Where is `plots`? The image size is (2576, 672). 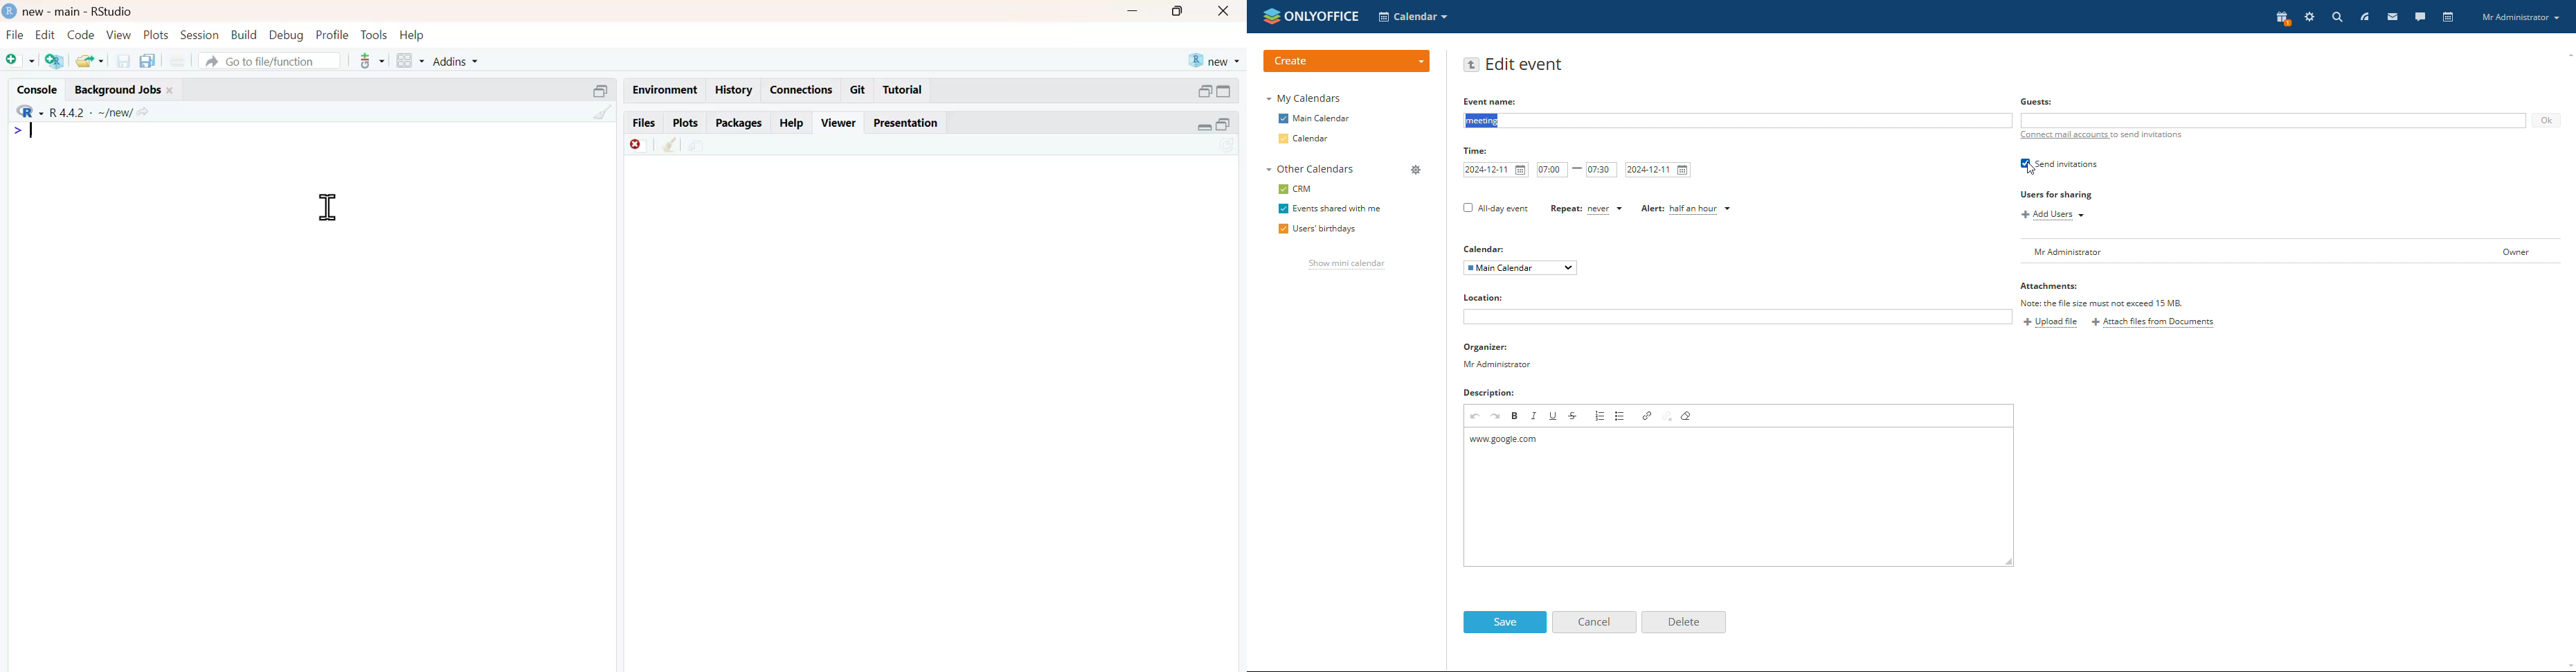 plots is located at coordinates (685, 123).